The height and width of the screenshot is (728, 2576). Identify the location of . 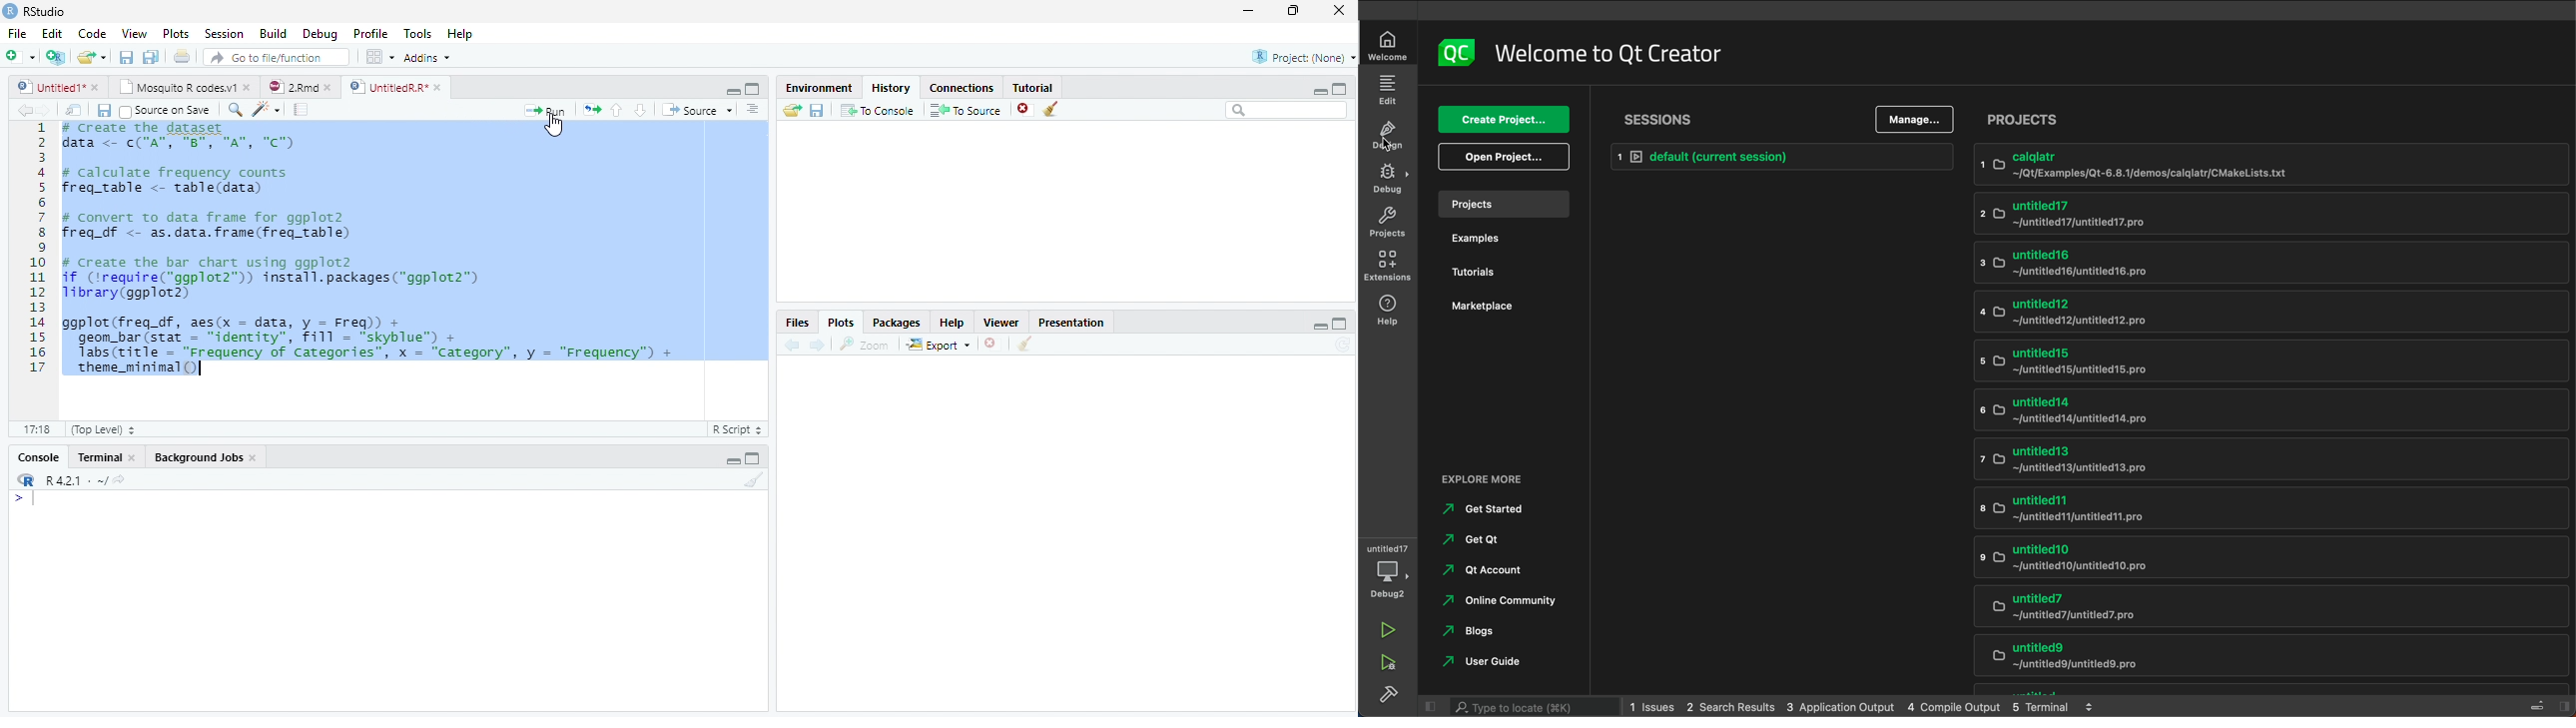
(2539, 704).